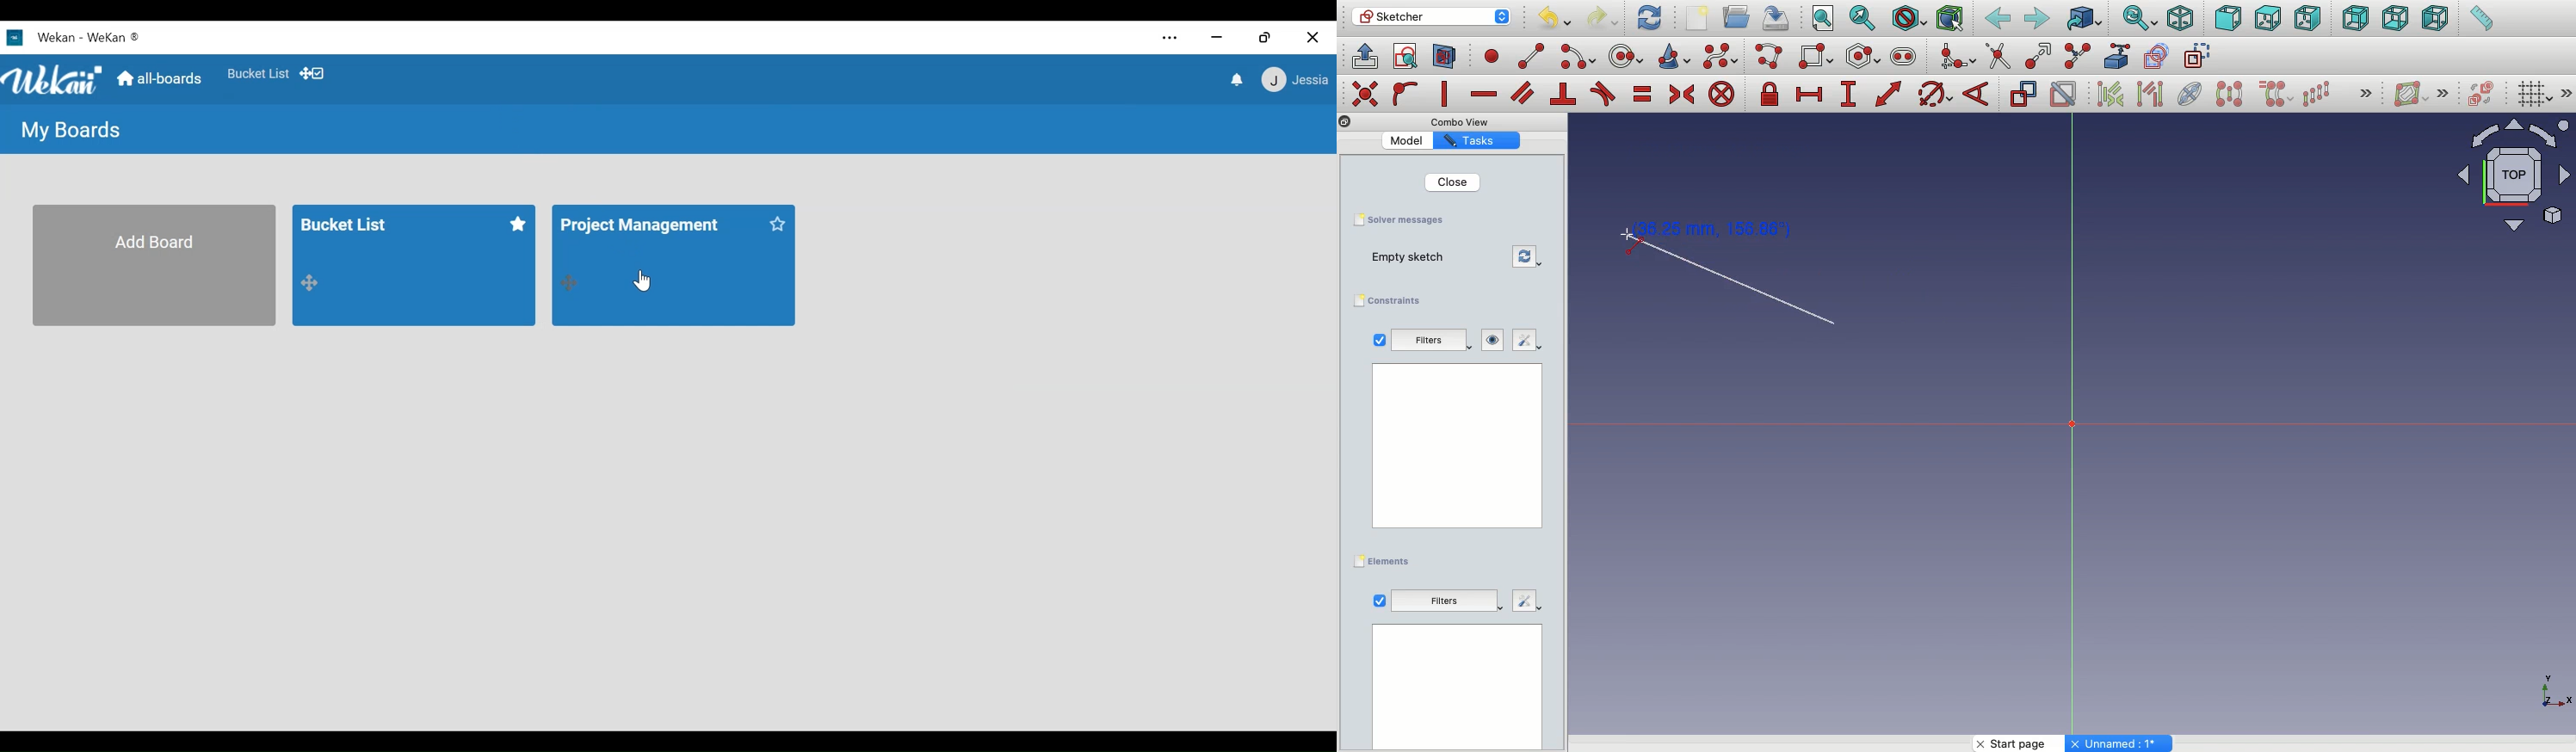  What do you see at coordinates (2113, 94) in the screenshot?
I see `Associated constraints` at bounding box center [2113, 94].